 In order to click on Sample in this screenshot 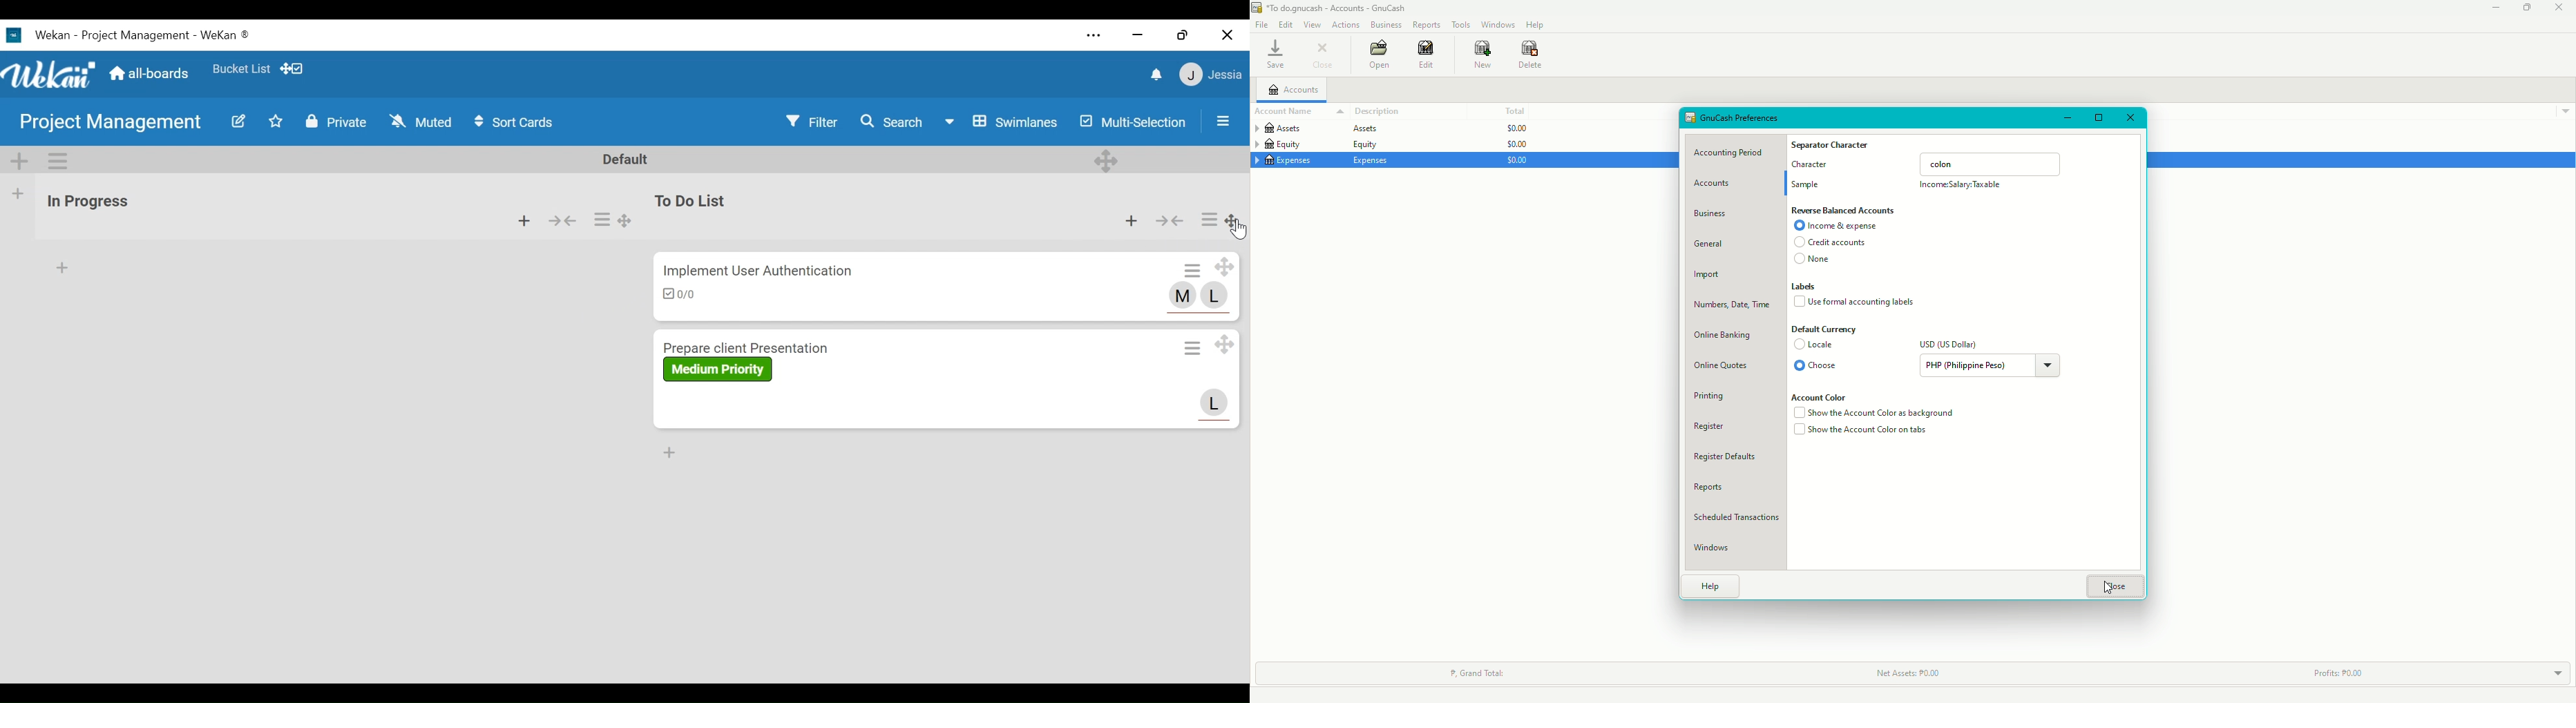, I will do `click(1807, 186)`.